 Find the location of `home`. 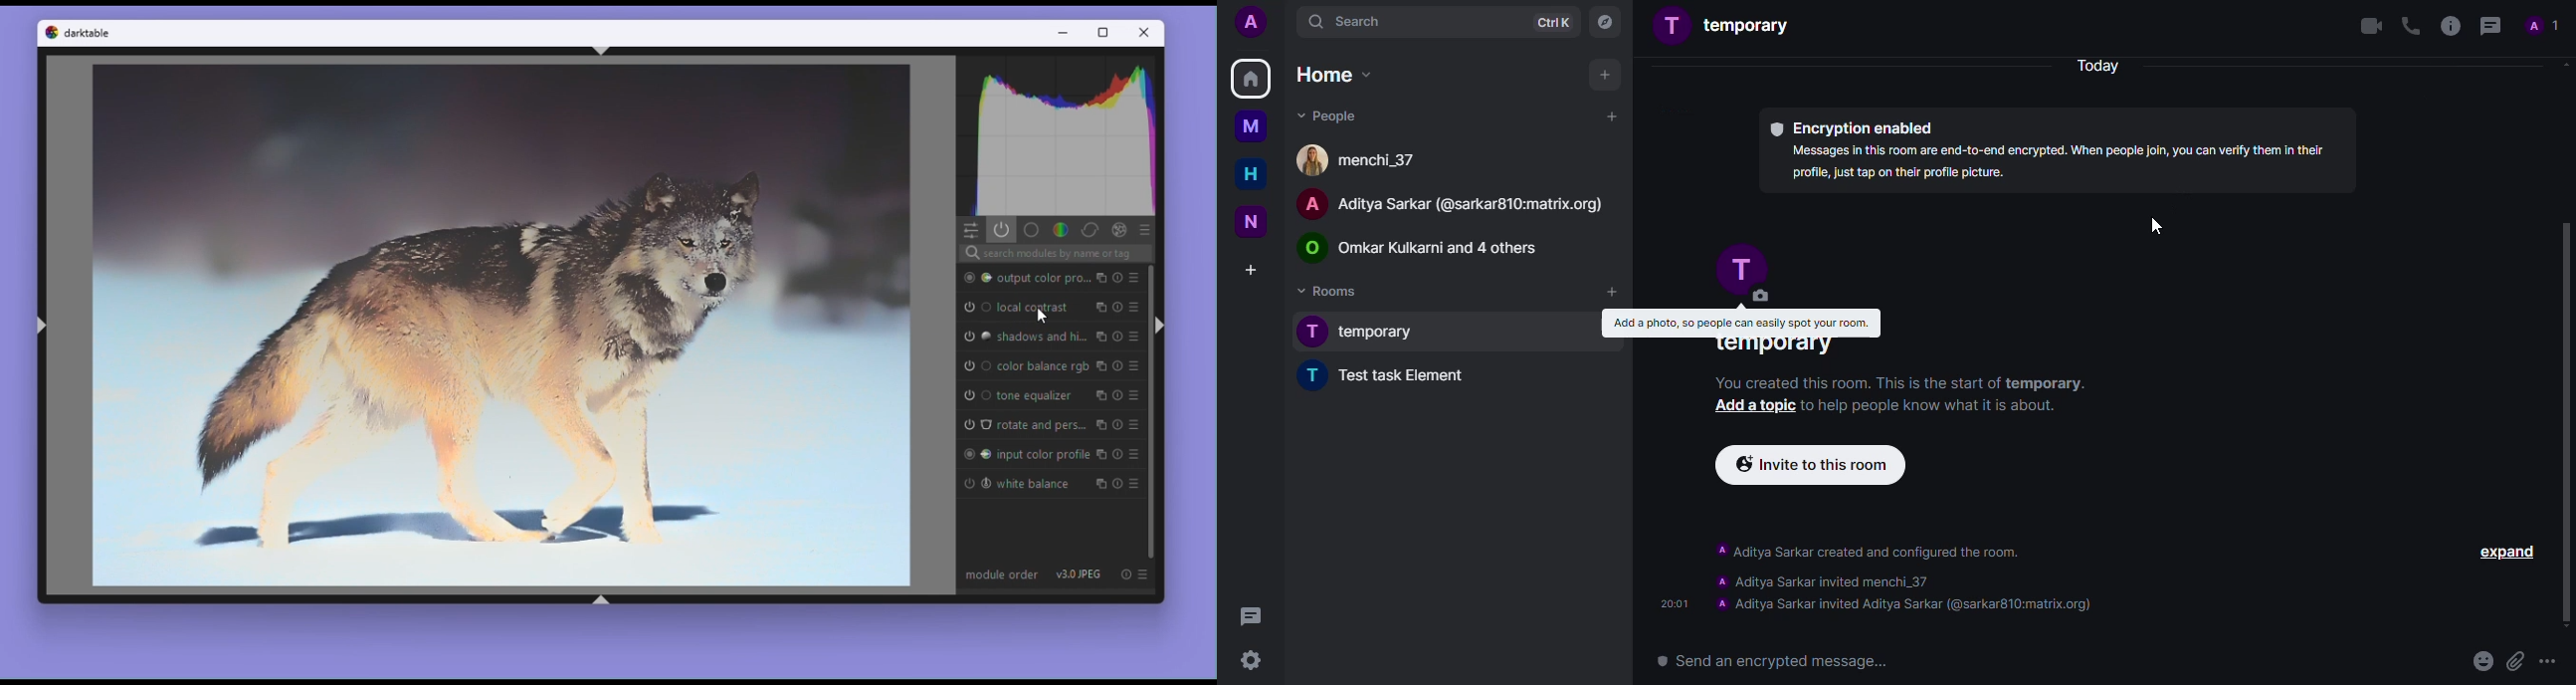

home is located at coordinates (1250, 78).